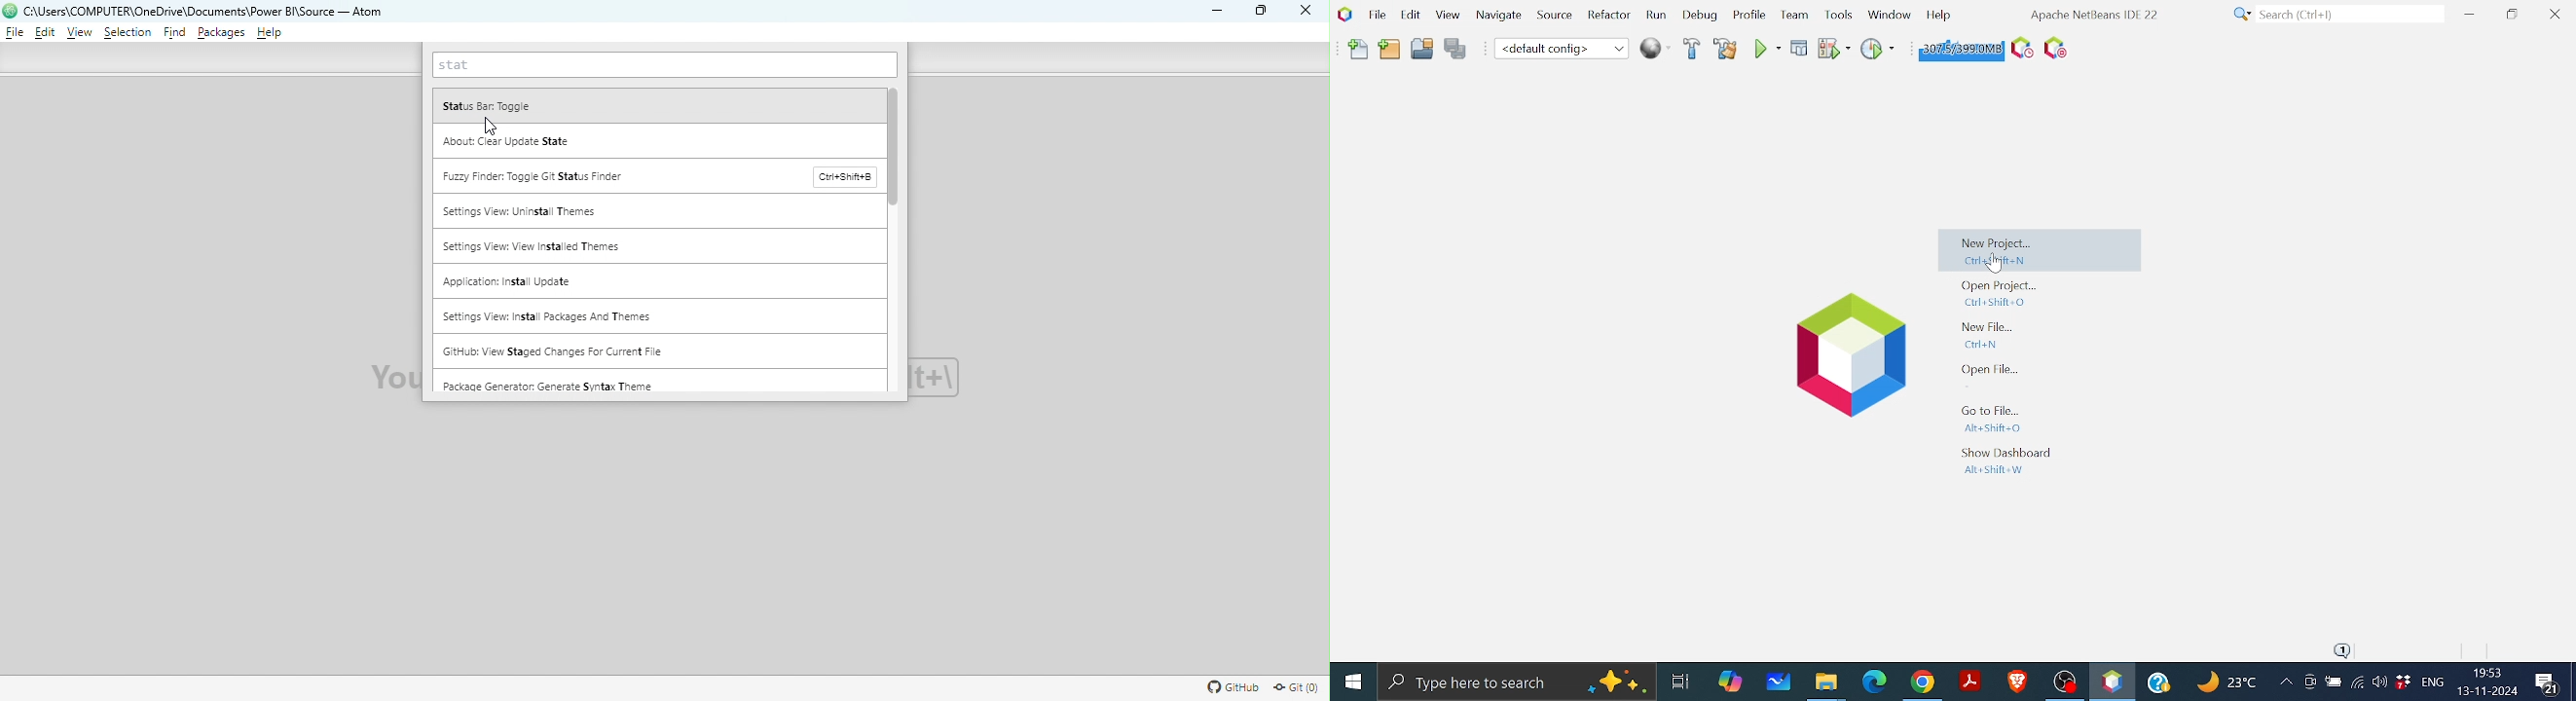  Describe the element at coordinates (44, 34) in the screenshot. I see `Edit` at that location.